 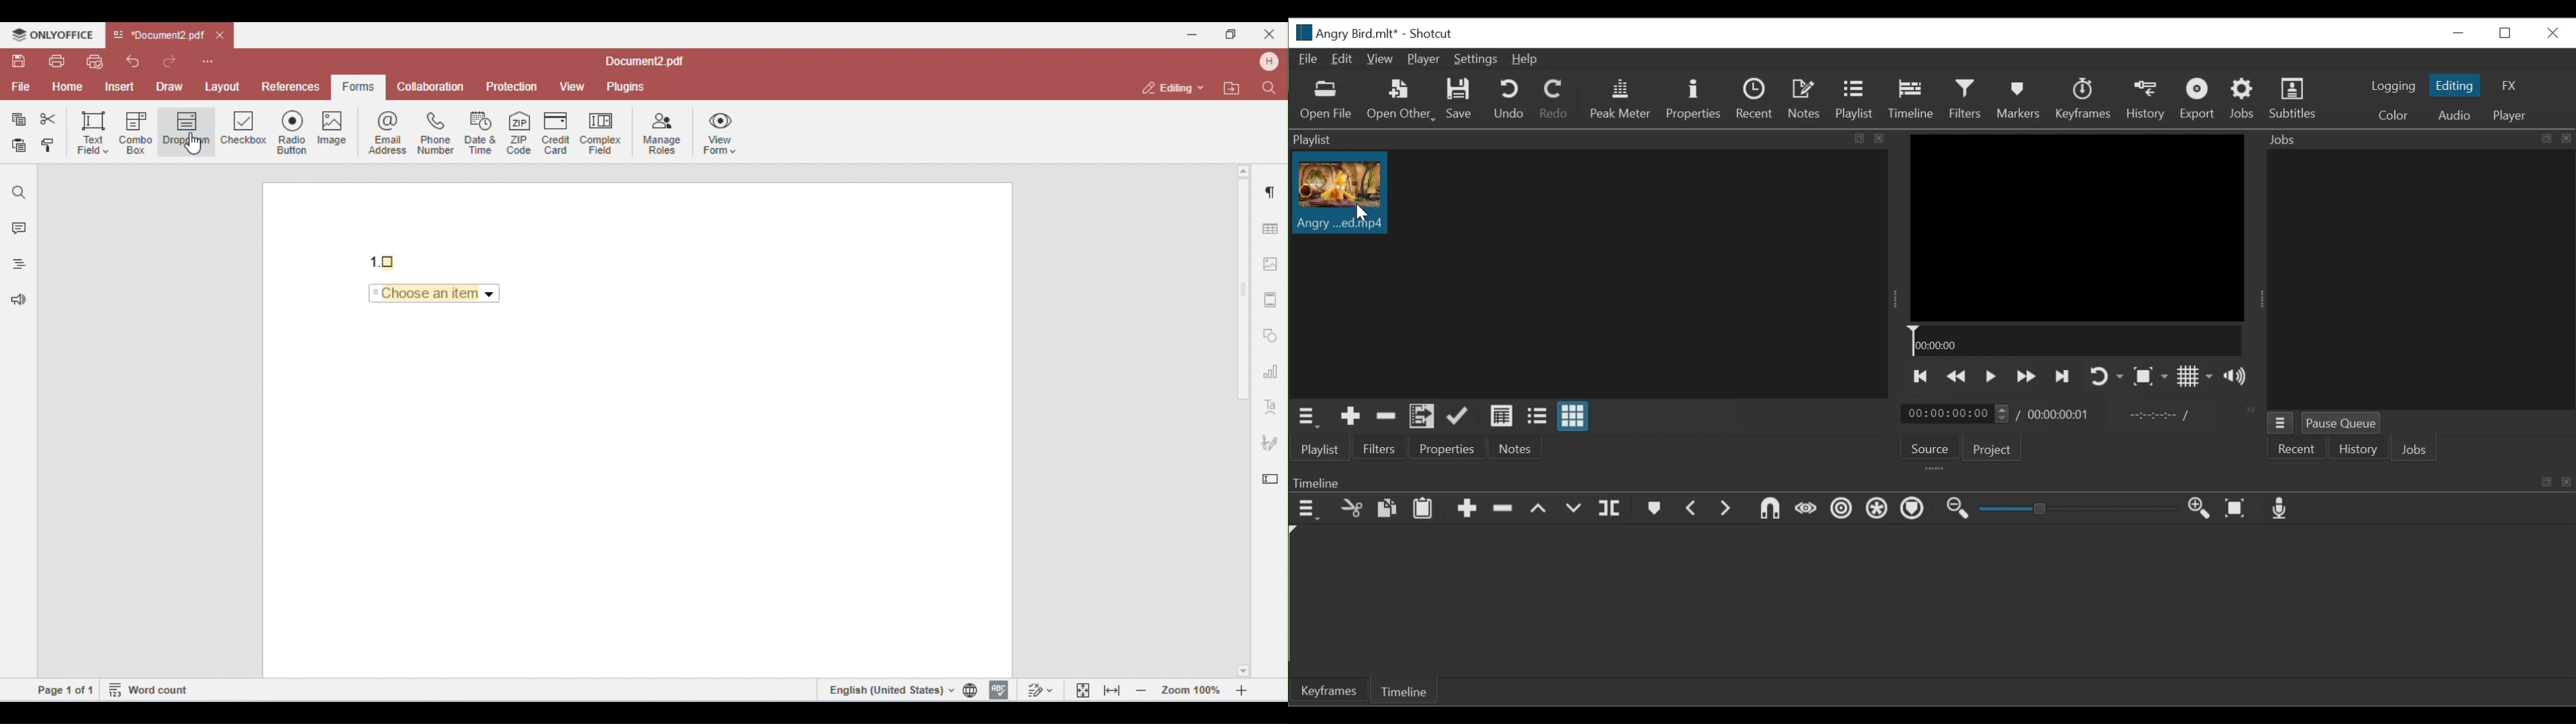 What do you see at coordinates (1401, 101) in the screenshot?
I see `Open Other` at bounding box center [1401, 101].